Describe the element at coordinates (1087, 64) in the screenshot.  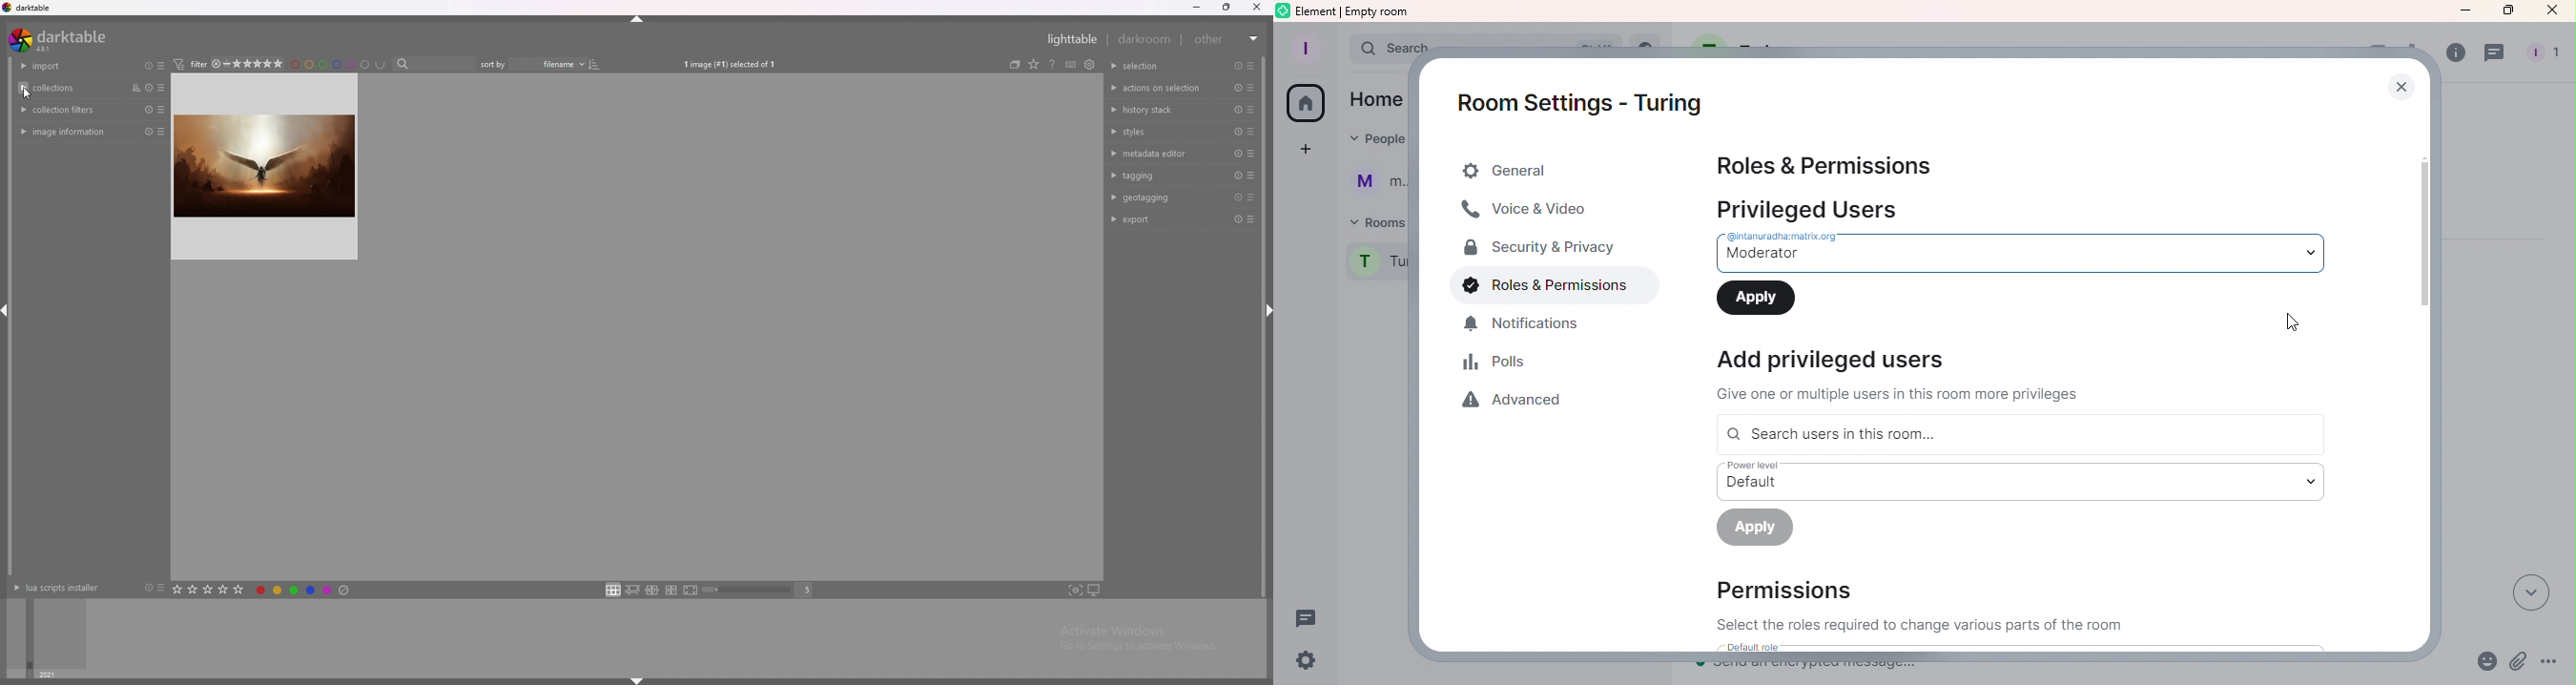
I see `define shortcuts` at that location.